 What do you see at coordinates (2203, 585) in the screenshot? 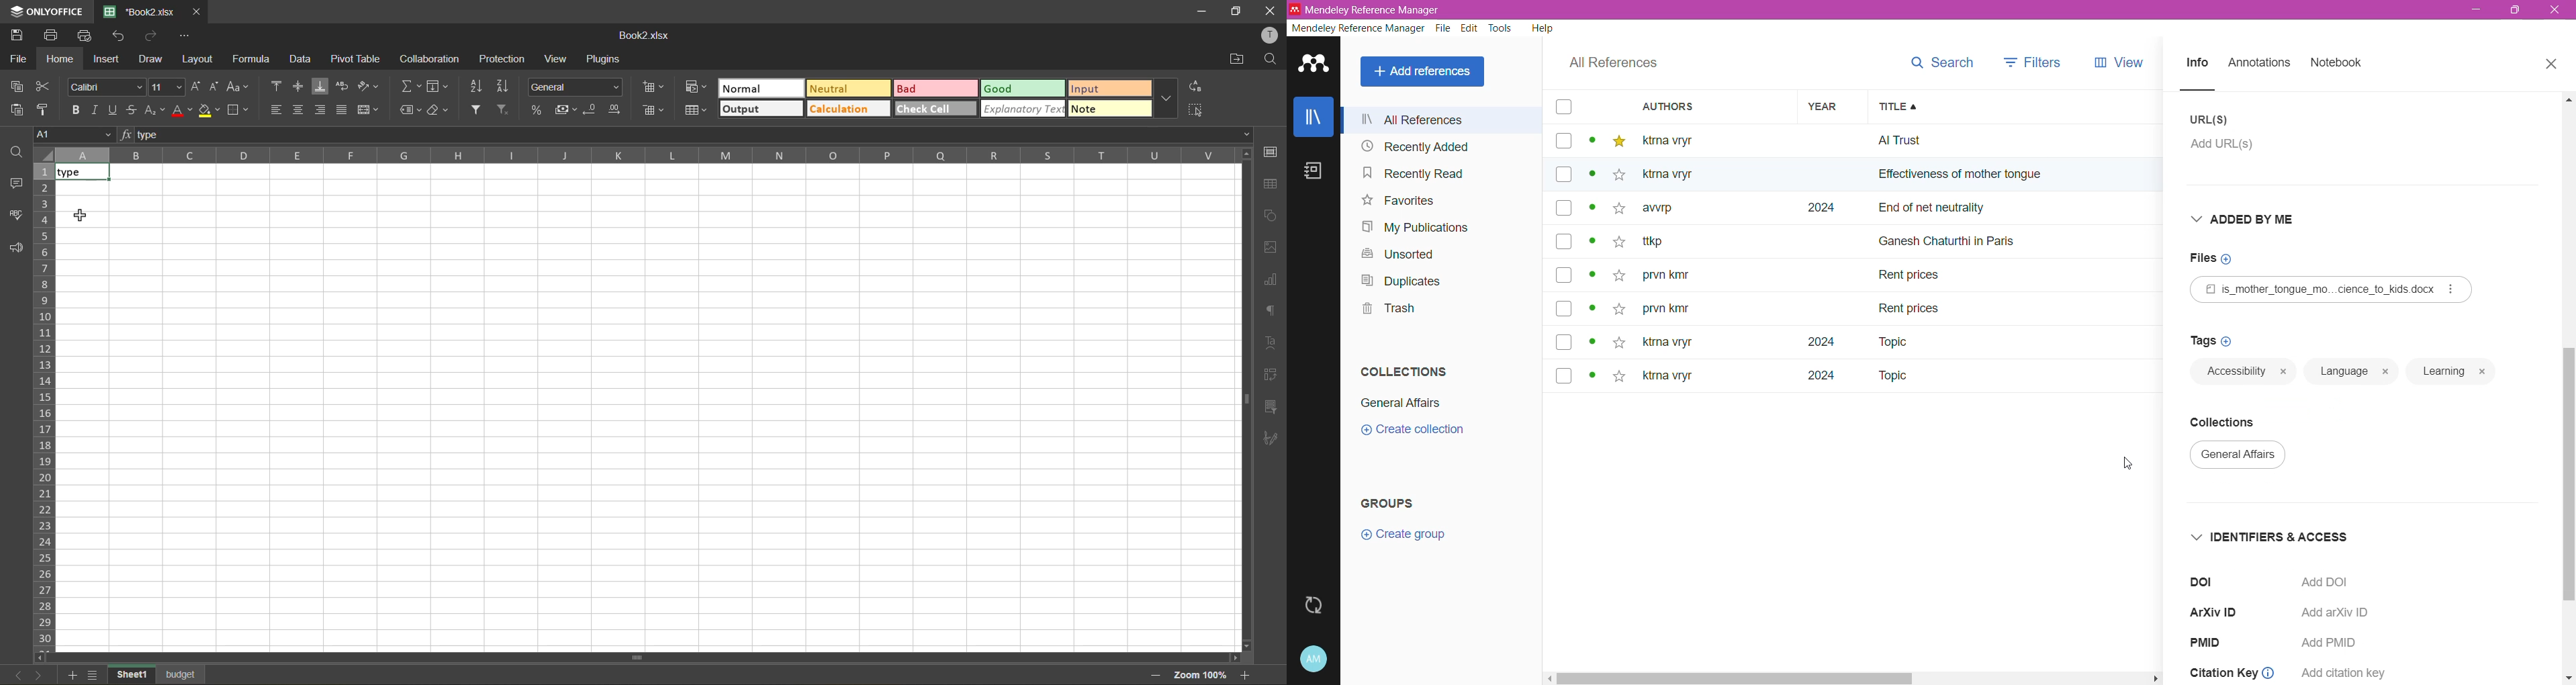
I see `doi` at bounding box center [2203, 585].